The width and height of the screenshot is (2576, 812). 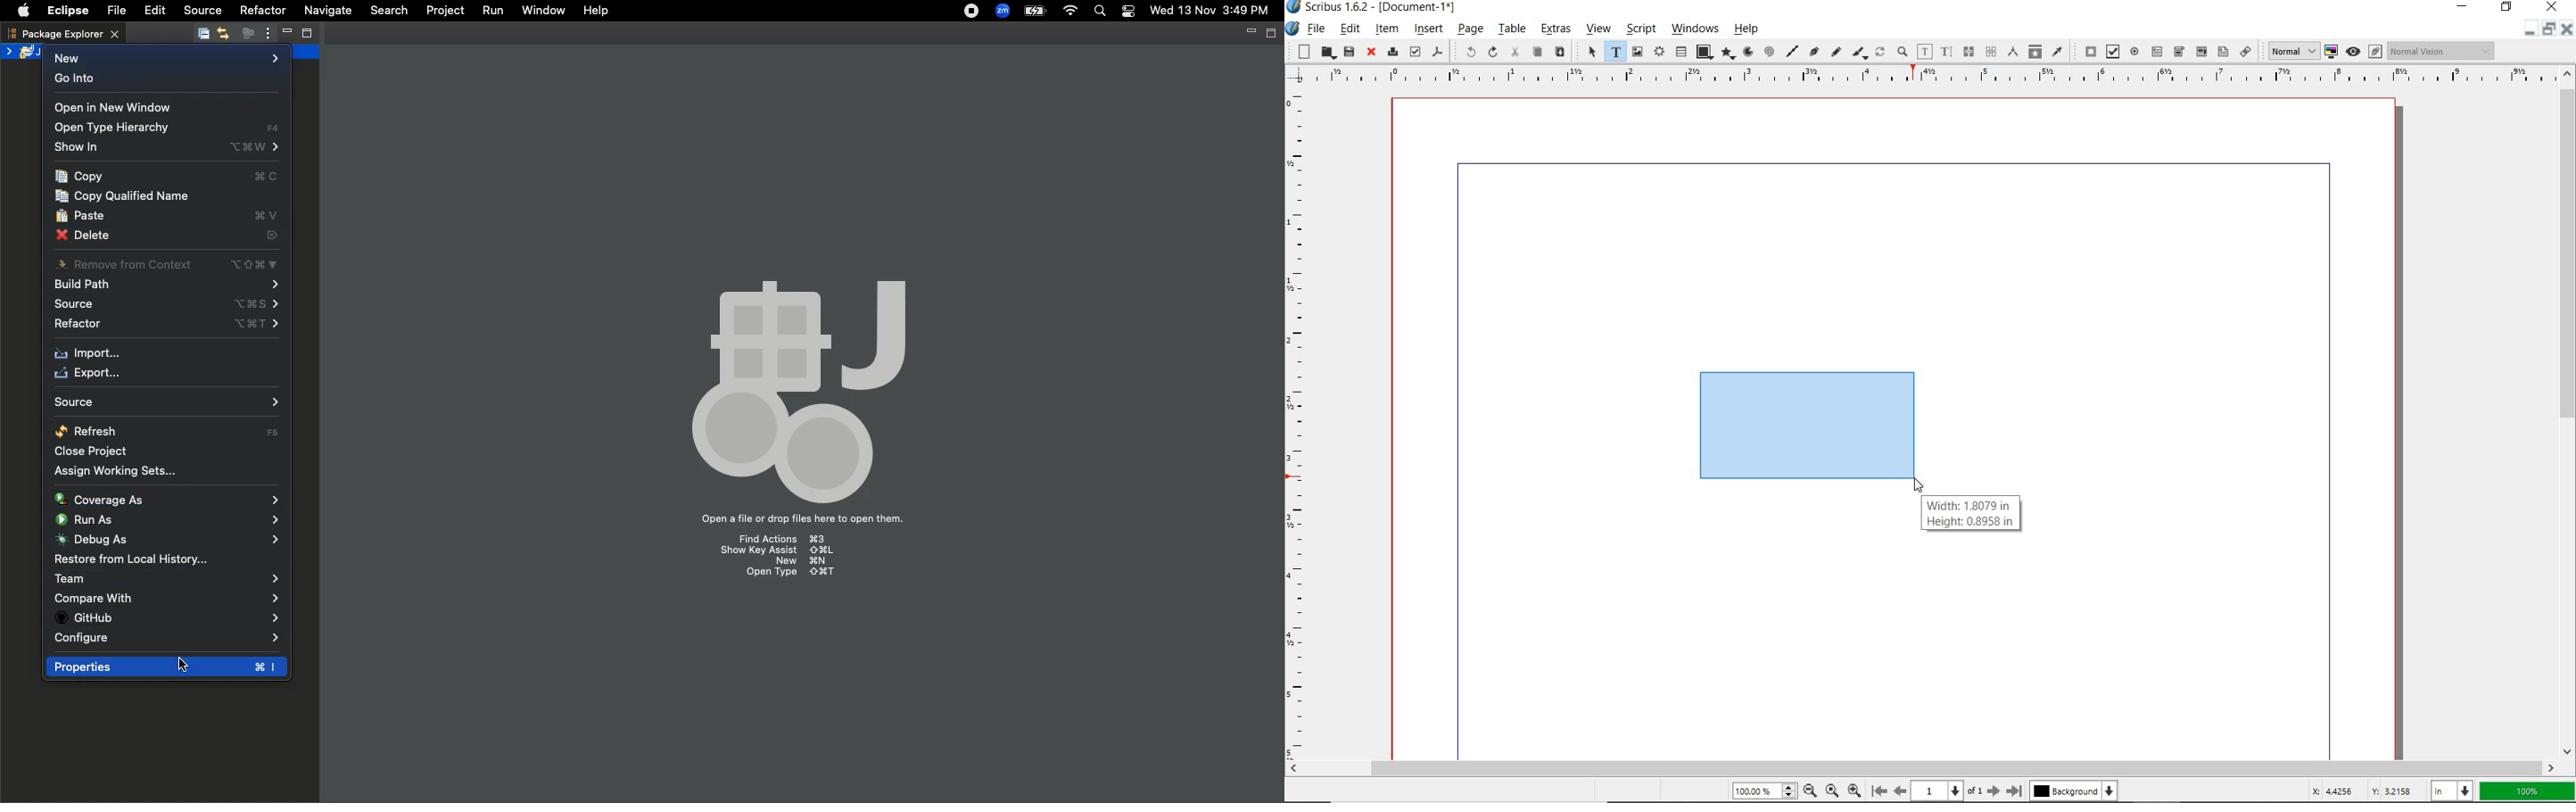 I want to click on Width: 1.8079 in Height: 0.8958 in, so click(x=1970, y=513).